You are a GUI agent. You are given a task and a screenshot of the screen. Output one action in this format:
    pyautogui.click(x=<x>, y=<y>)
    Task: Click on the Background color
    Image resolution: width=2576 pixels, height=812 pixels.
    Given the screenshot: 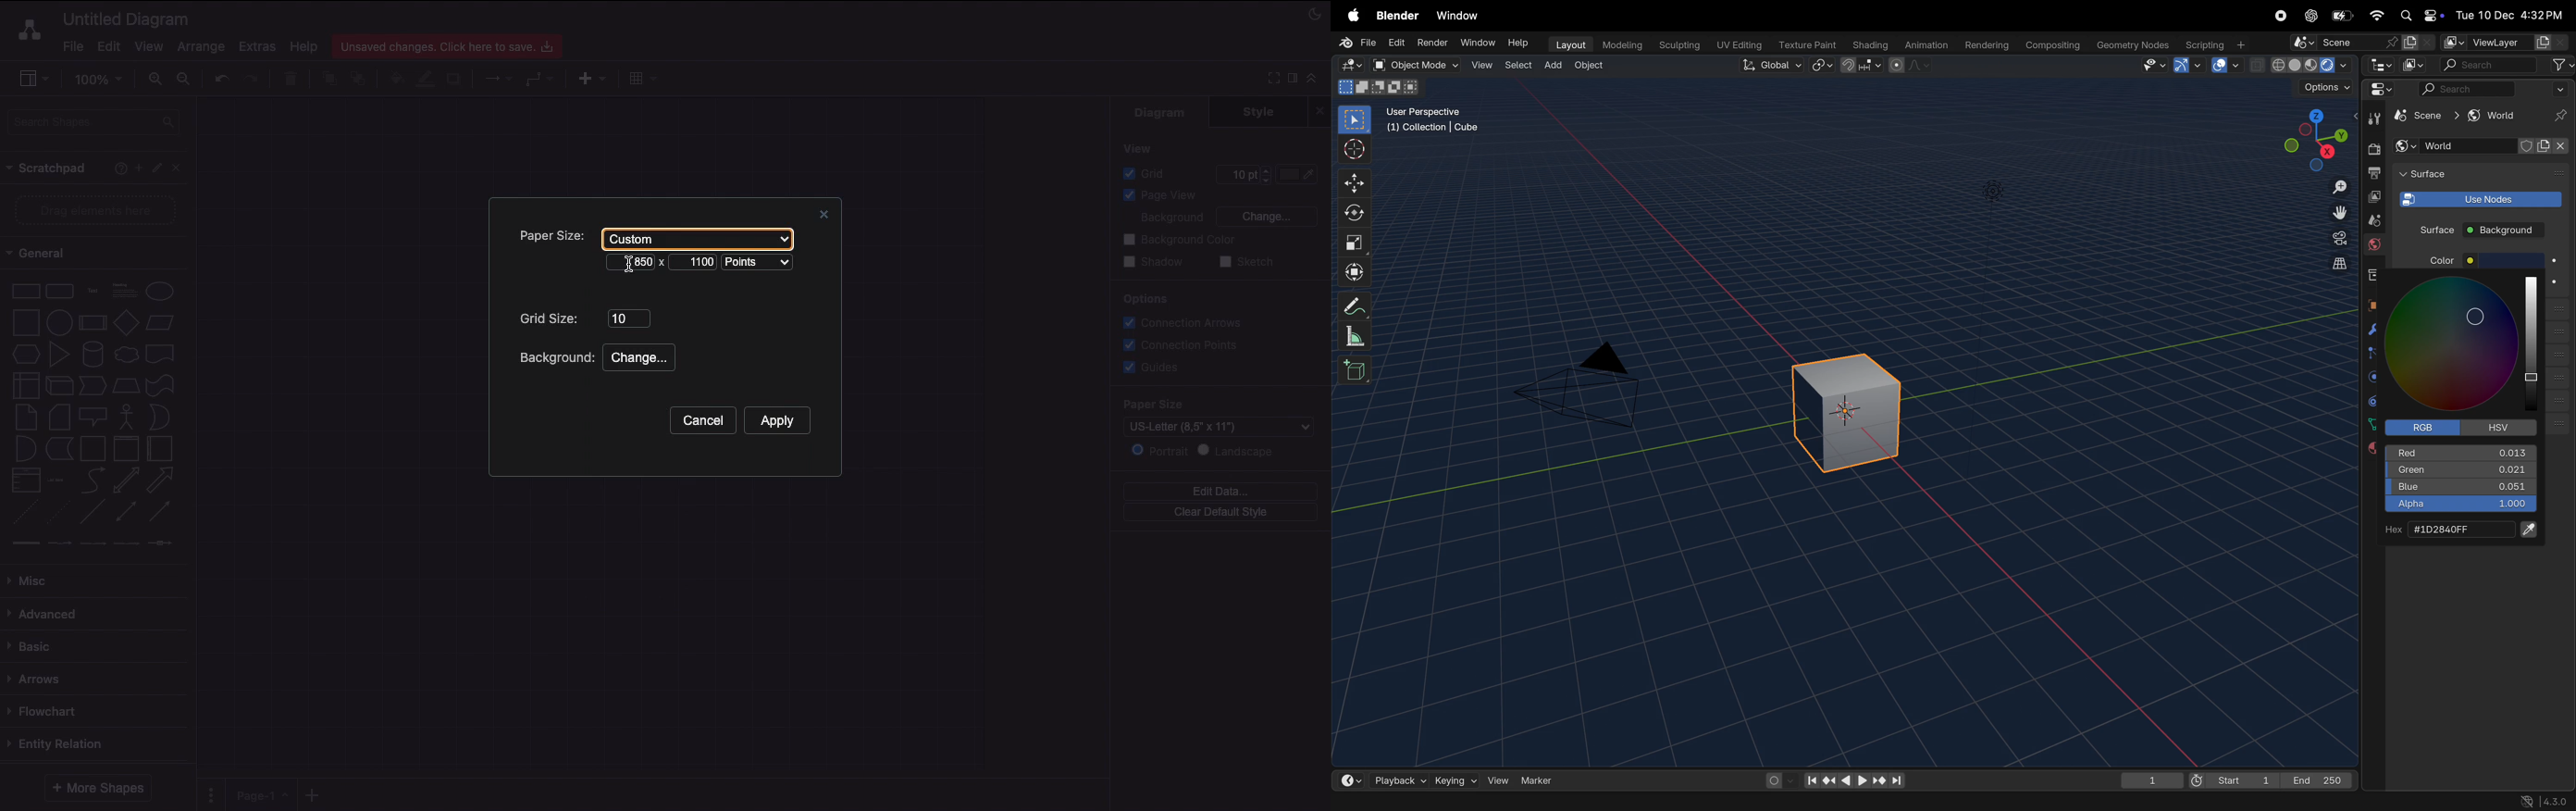 What is the action you would take?
    pyautogui.click(x=1182, y=240)
    